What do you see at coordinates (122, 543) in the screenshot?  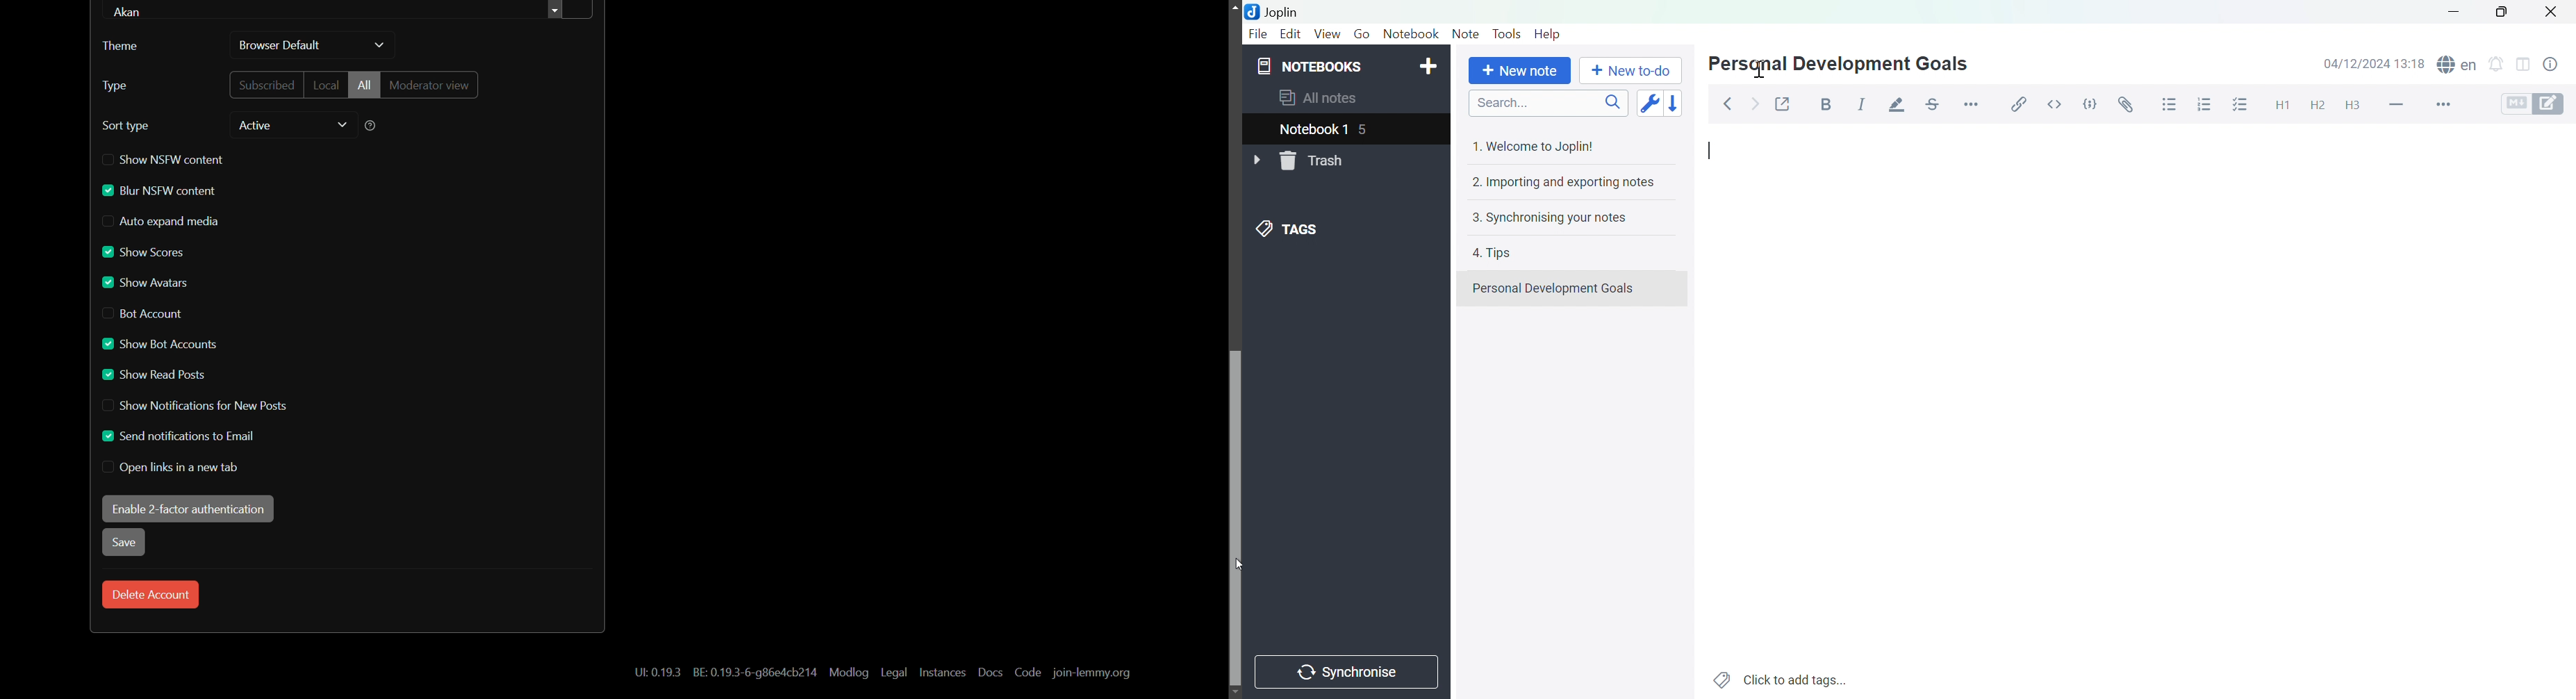 I see `save` at bounding box center [122, 543].